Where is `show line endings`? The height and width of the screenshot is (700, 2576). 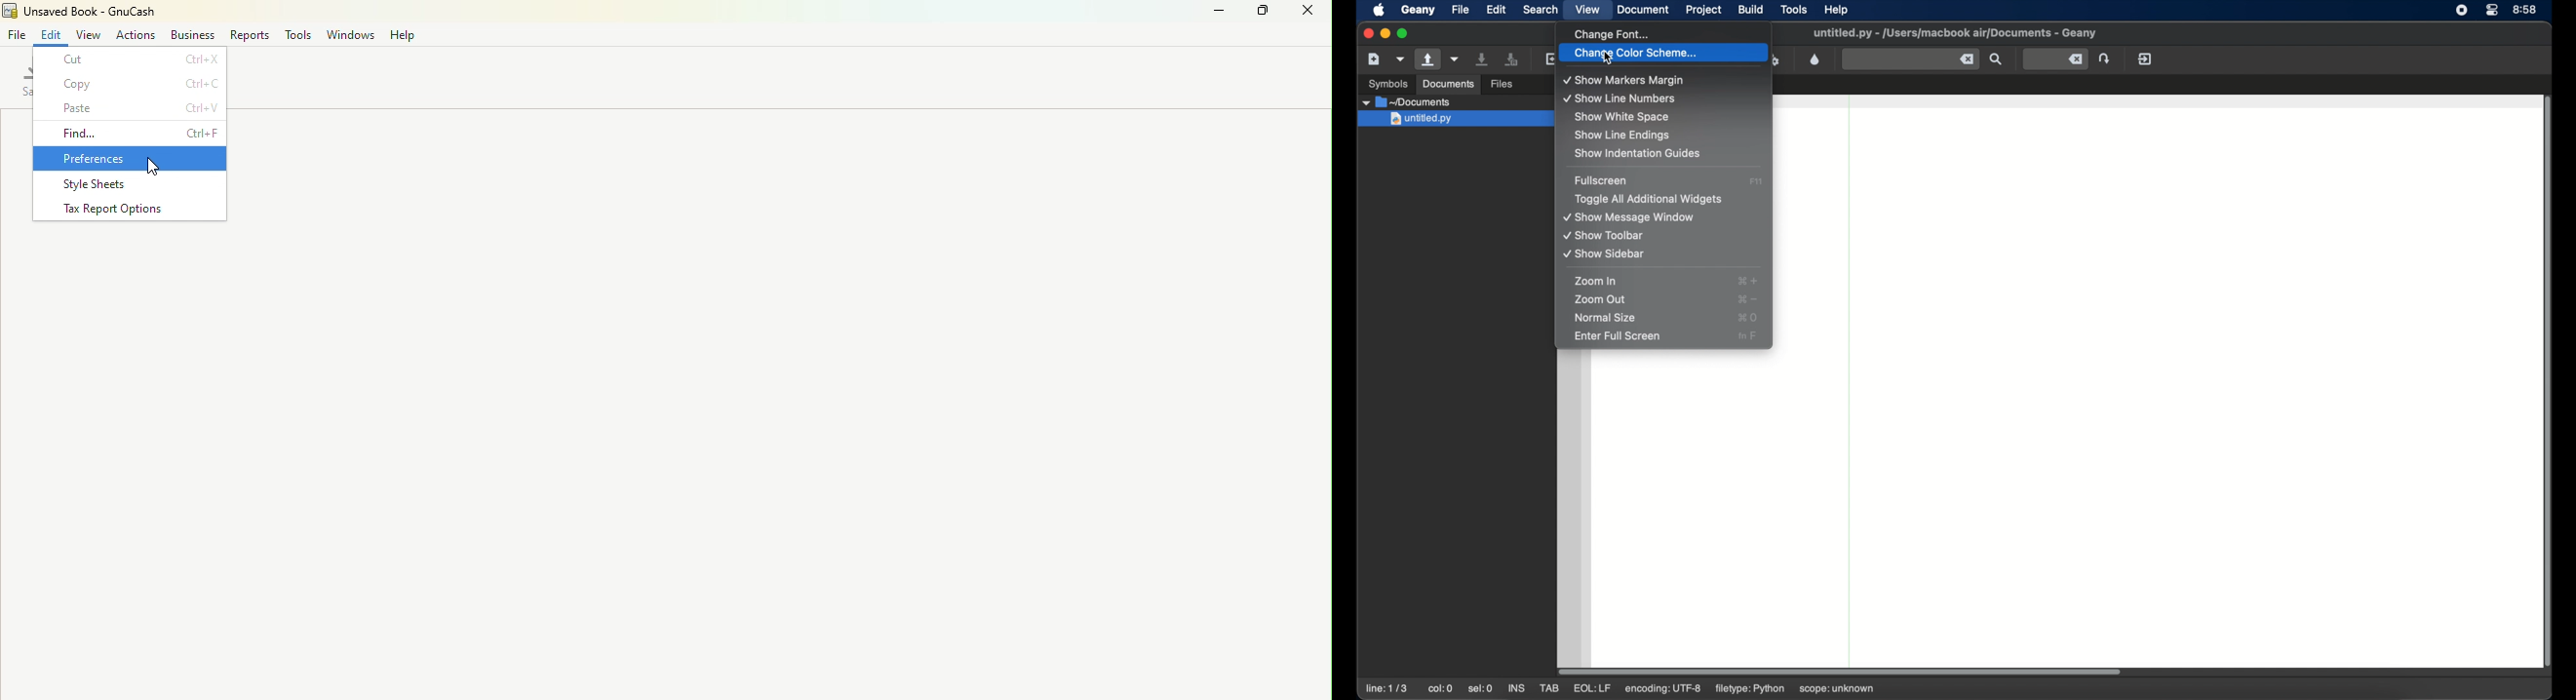
show line endings is located at coordinates (1623, 135).